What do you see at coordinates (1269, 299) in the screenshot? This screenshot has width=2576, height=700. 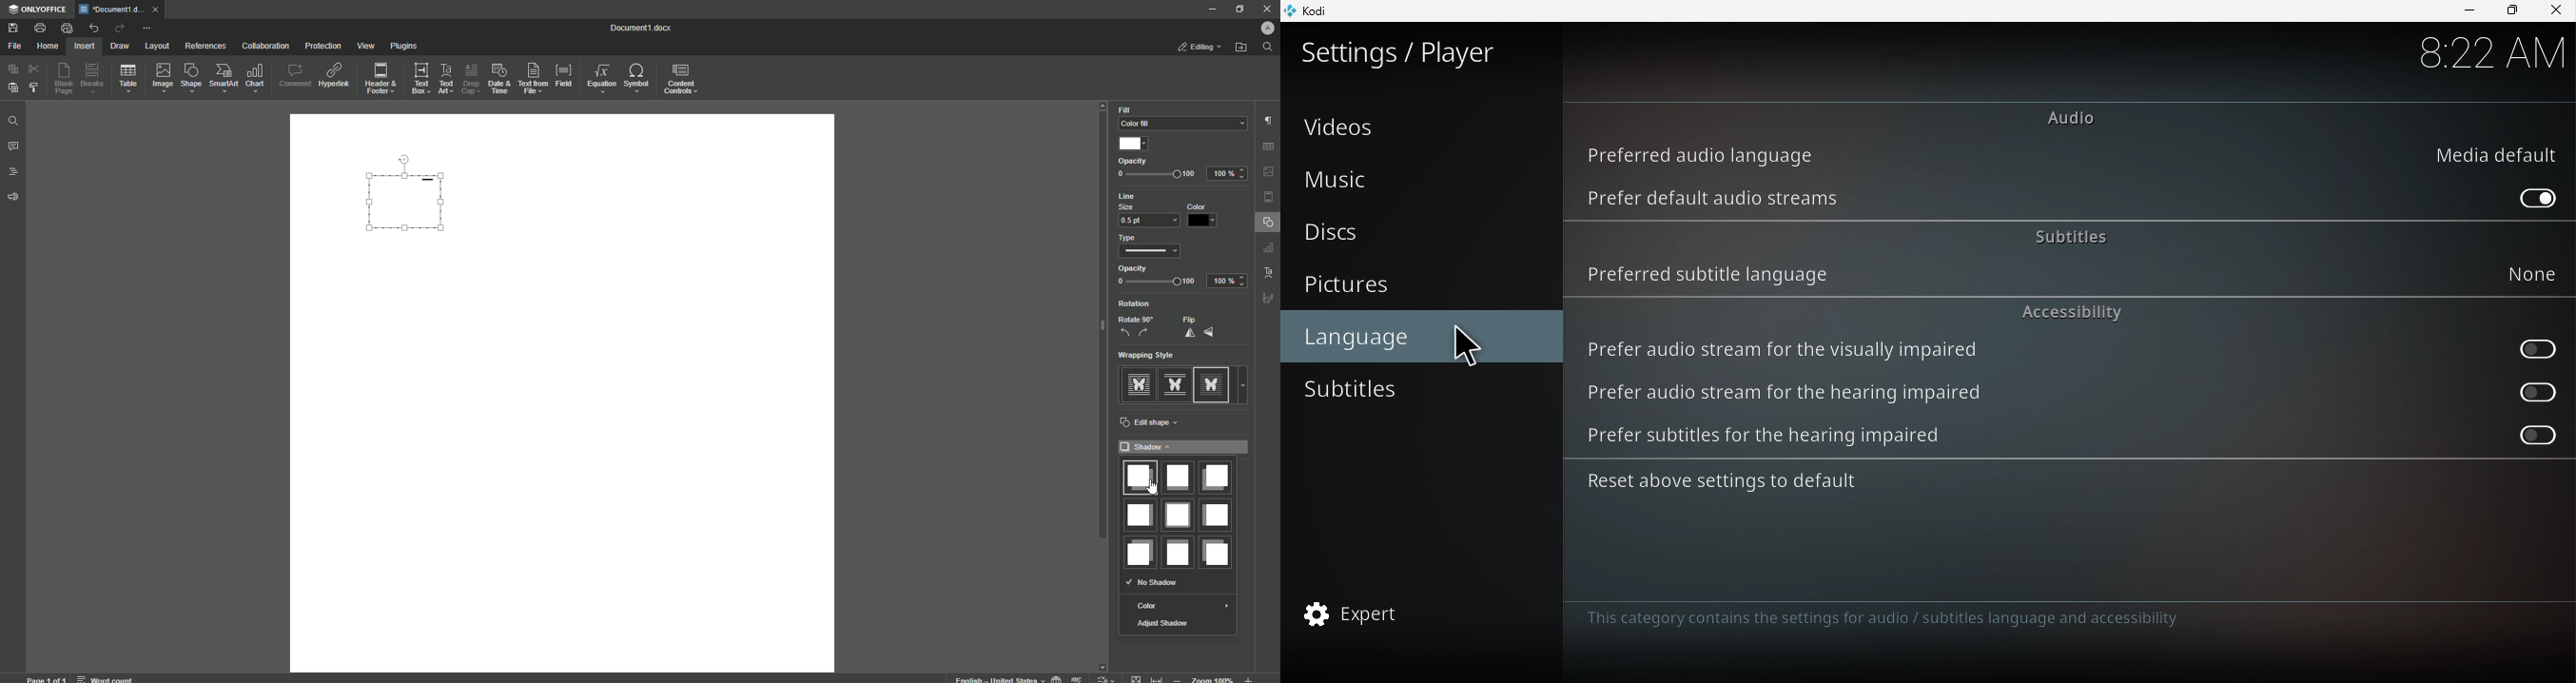 I see `signature` at bounding box center [1269, 299].